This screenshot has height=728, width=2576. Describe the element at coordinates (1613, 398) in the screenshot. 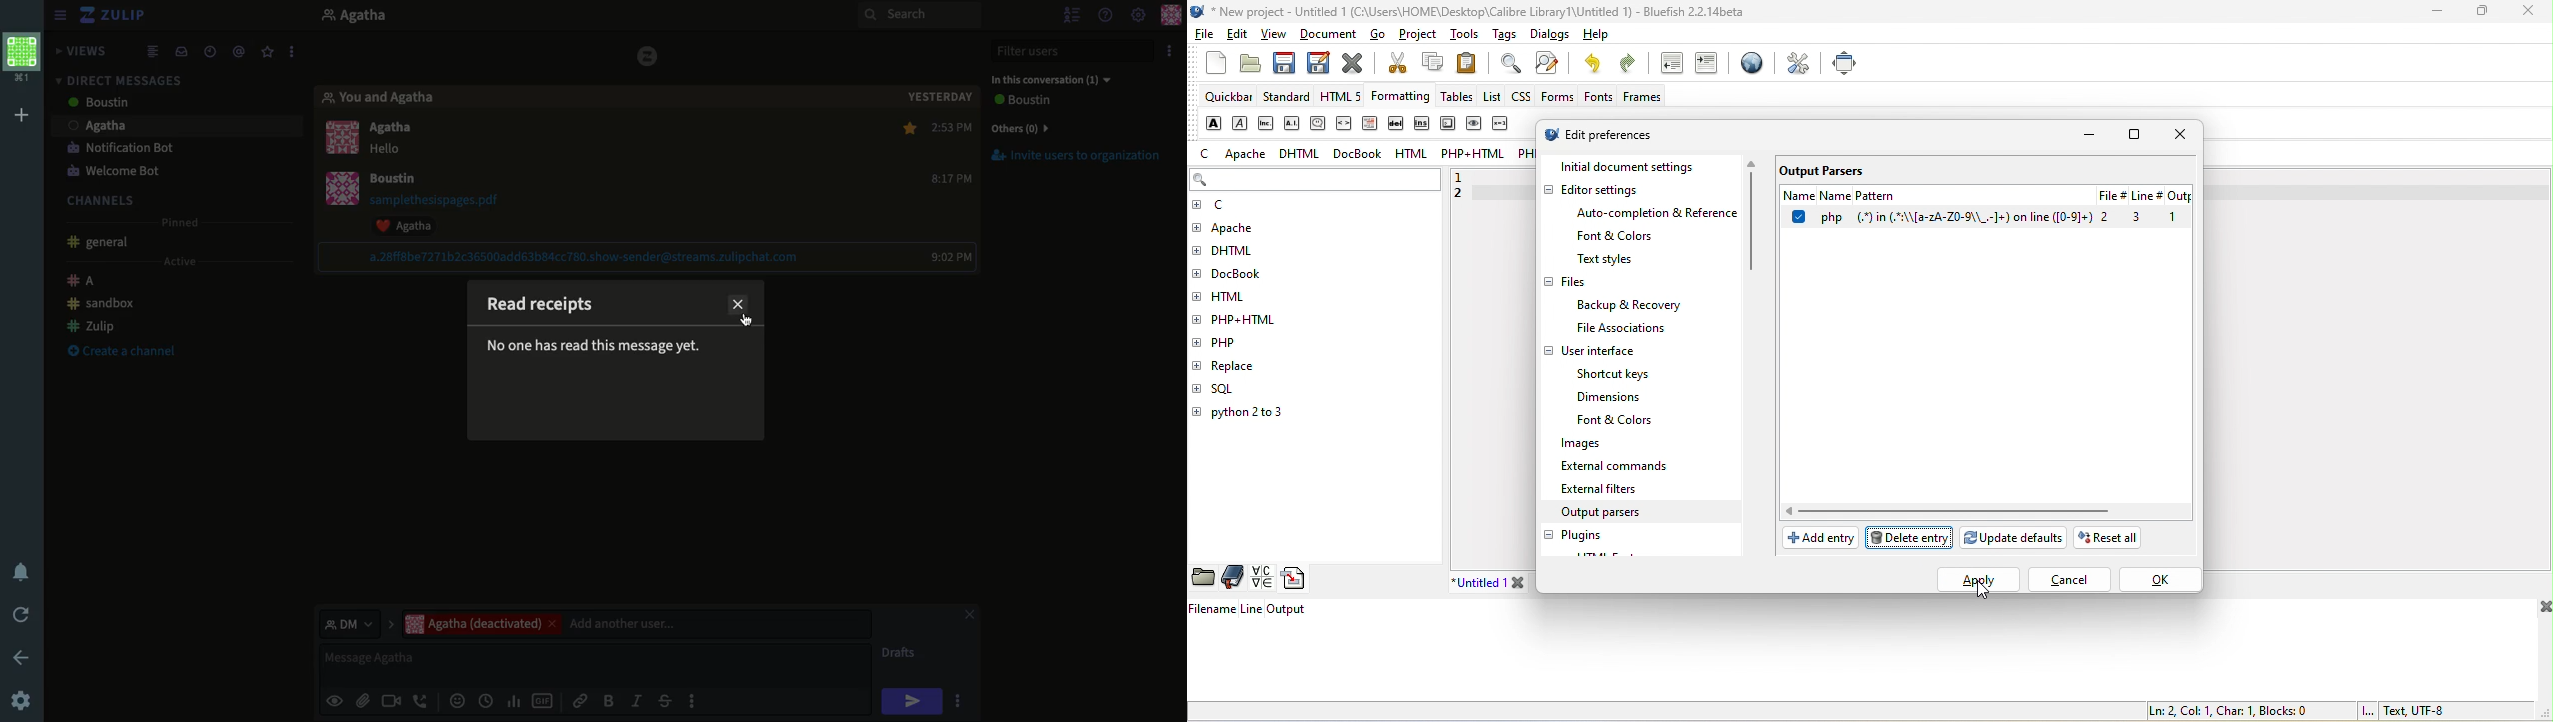

I see `dimensions` at that location.